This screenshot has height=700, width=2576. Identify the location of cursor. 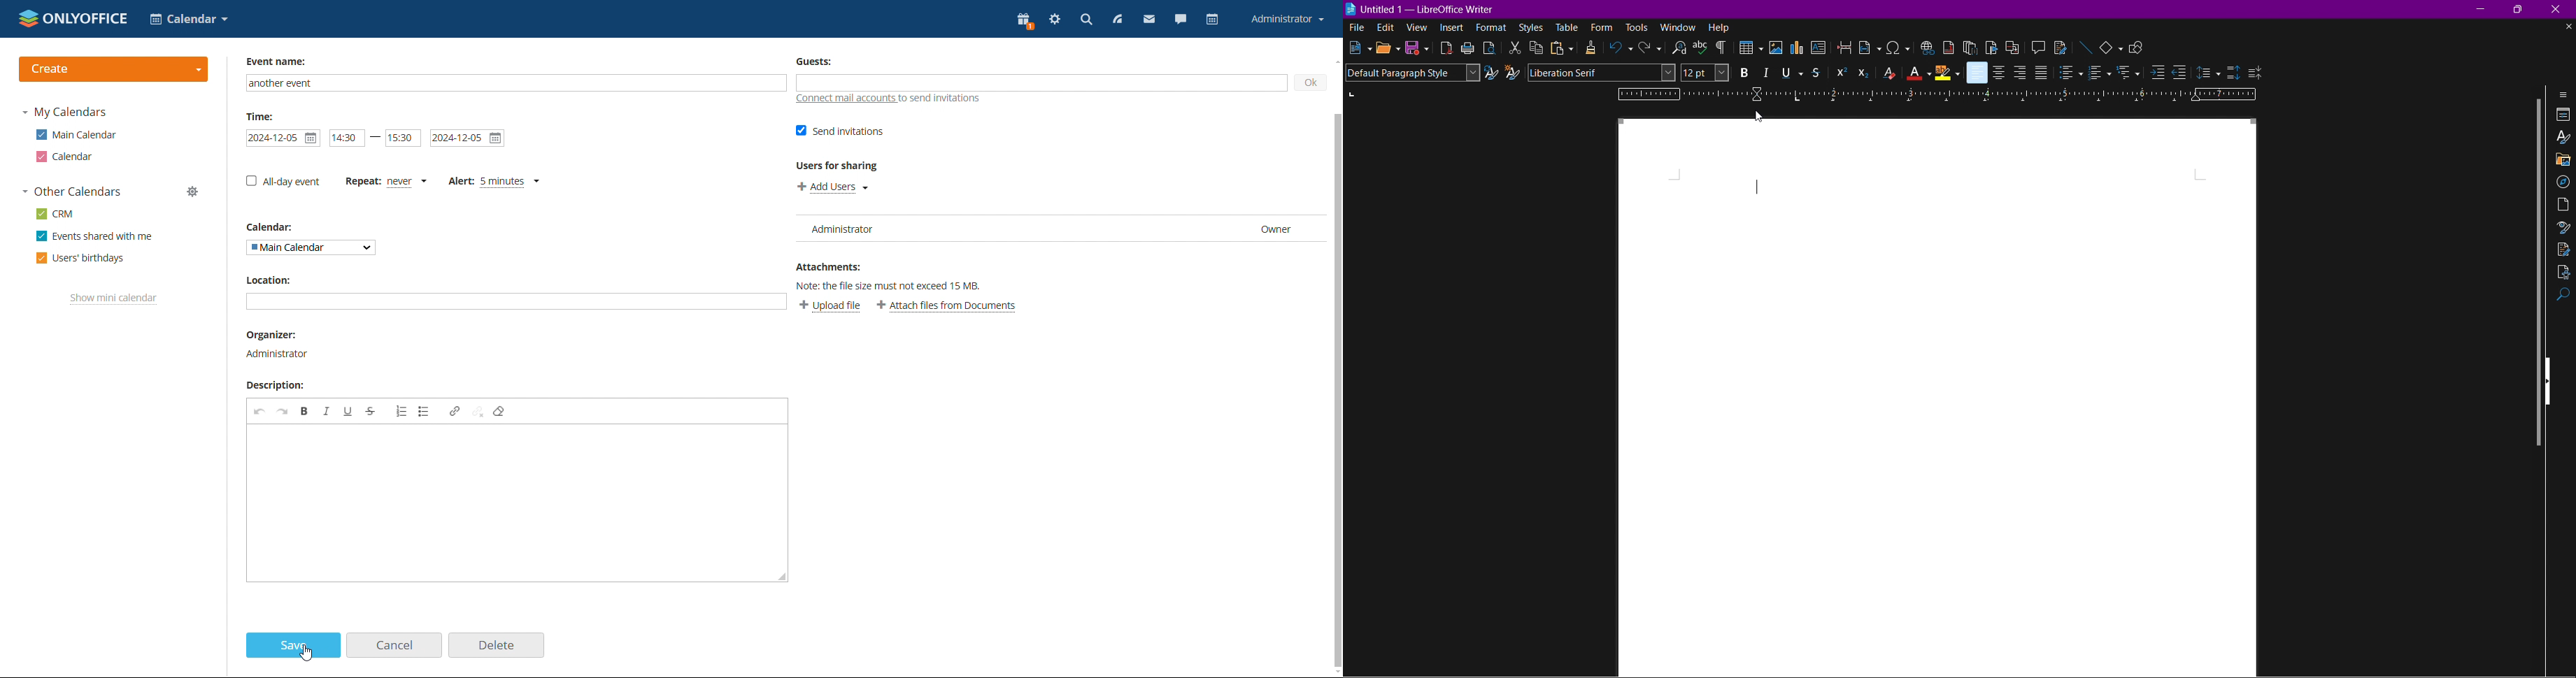
(1761, 116).